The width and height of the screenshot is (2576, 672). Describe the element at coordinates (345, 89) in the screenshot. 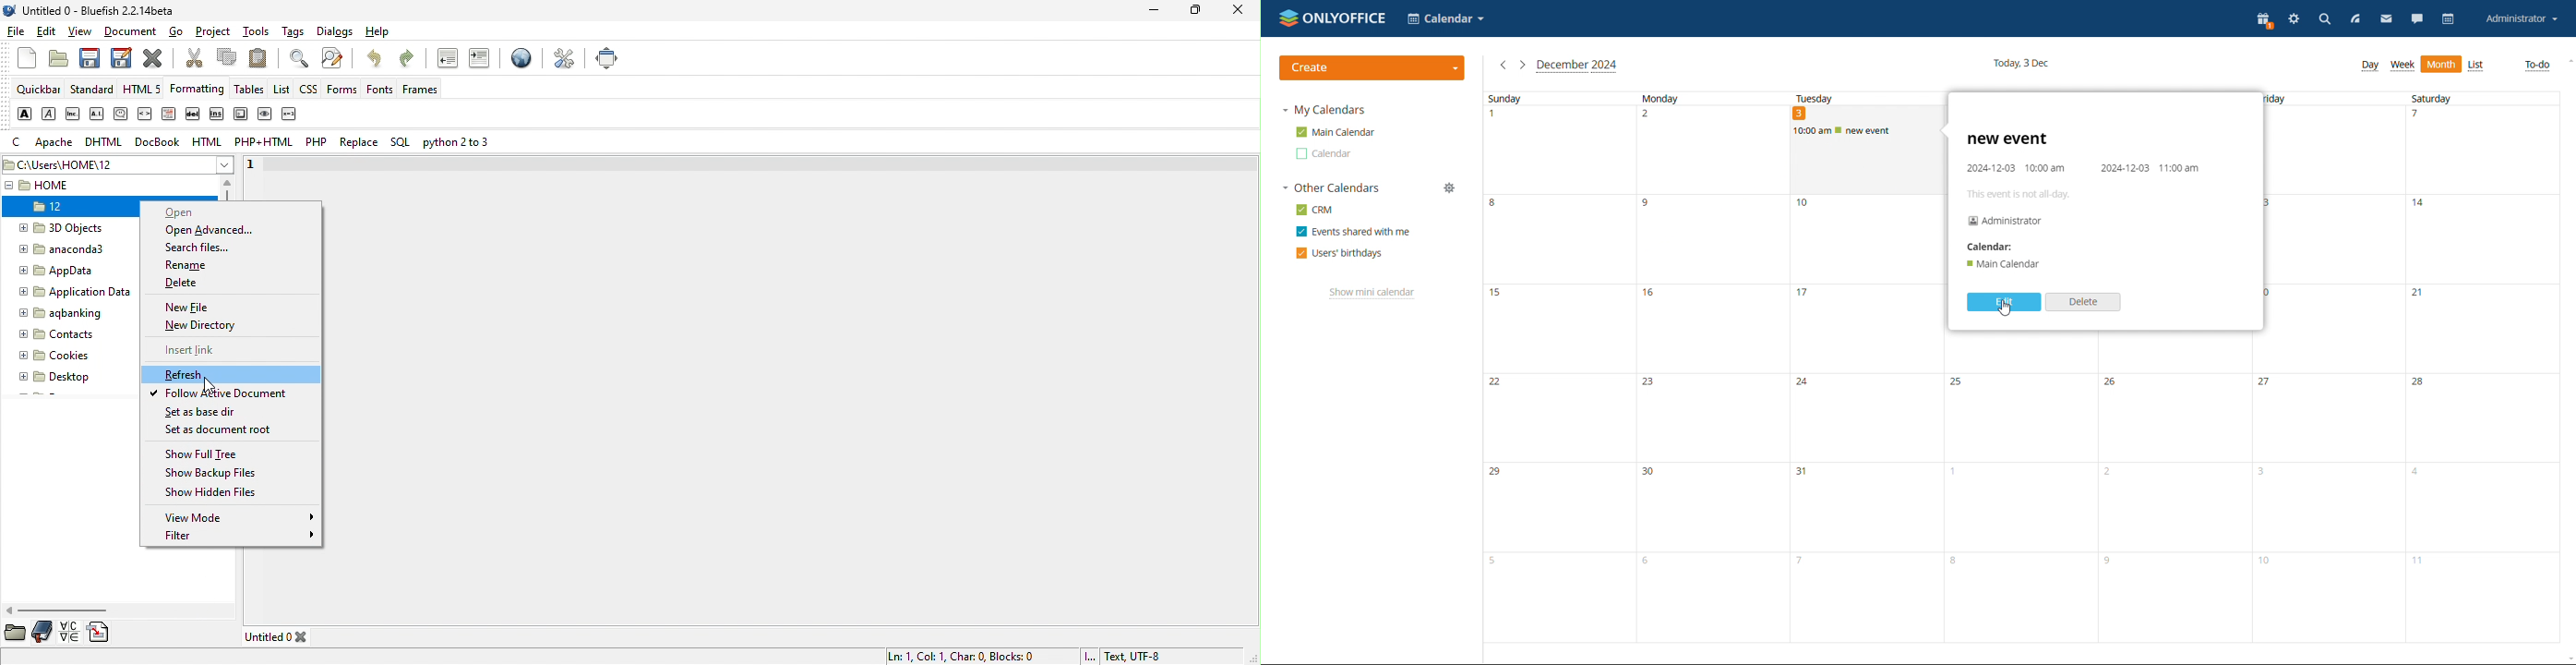

I see `forms` at that location.